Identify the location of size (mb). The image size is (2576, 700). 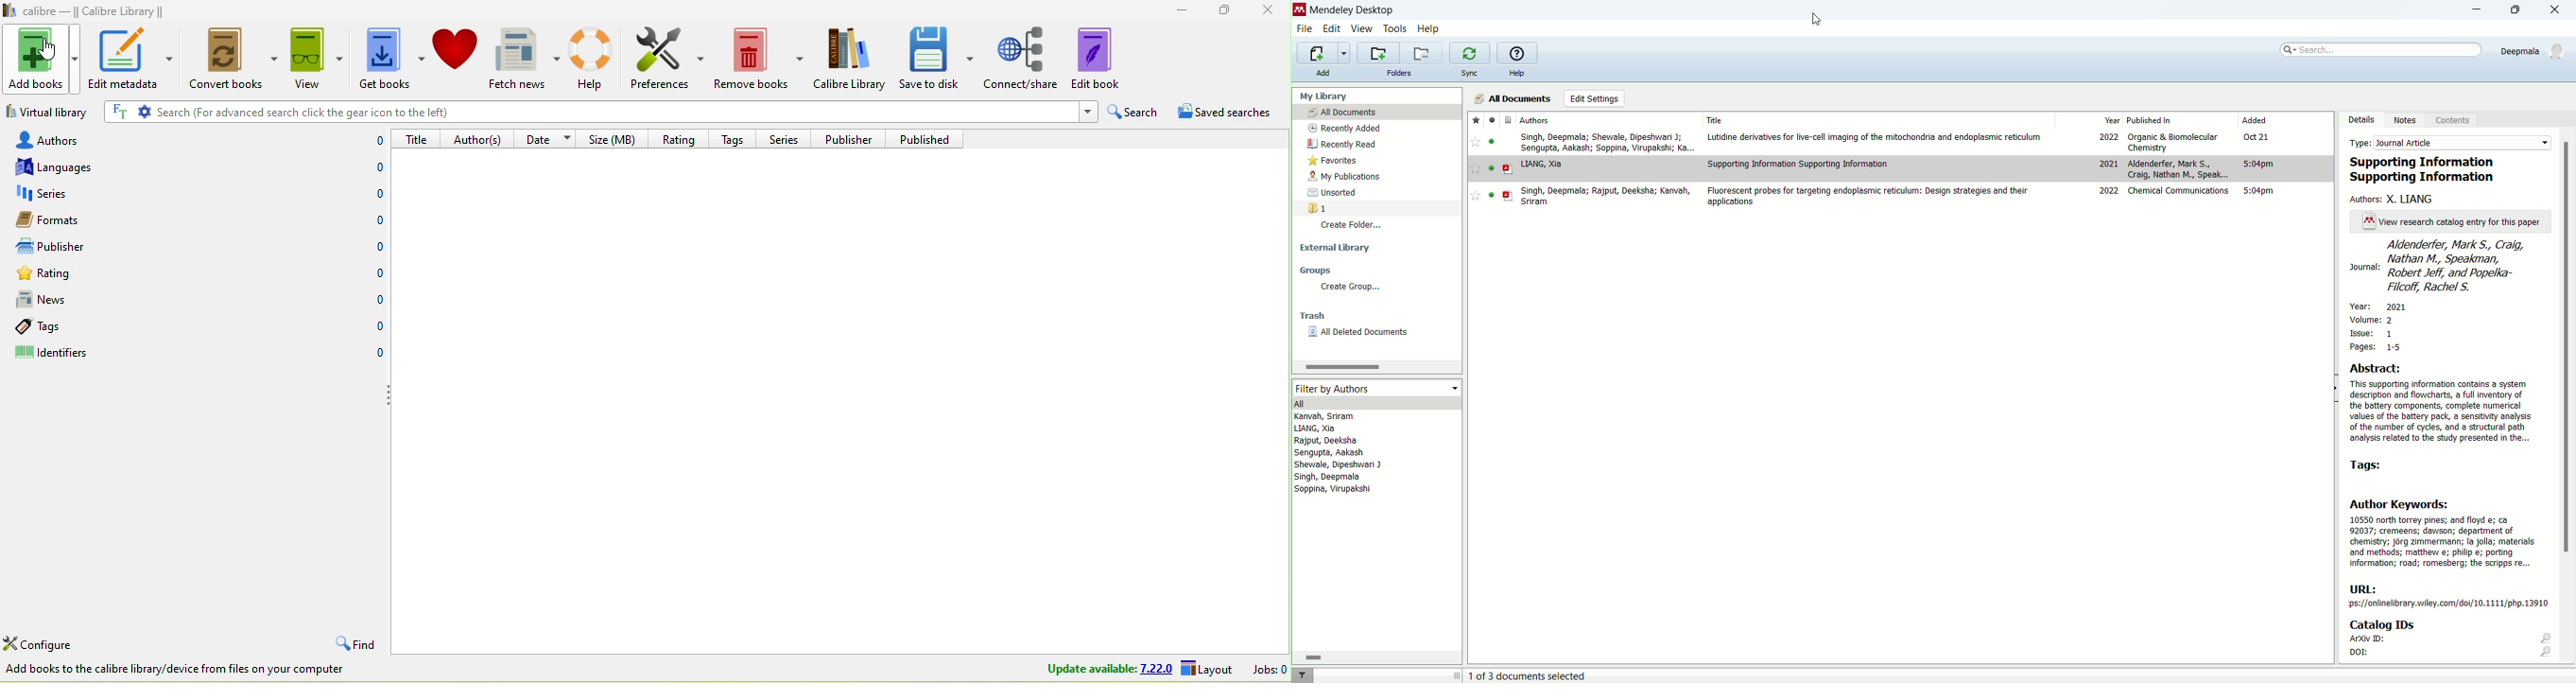
(618, 138).